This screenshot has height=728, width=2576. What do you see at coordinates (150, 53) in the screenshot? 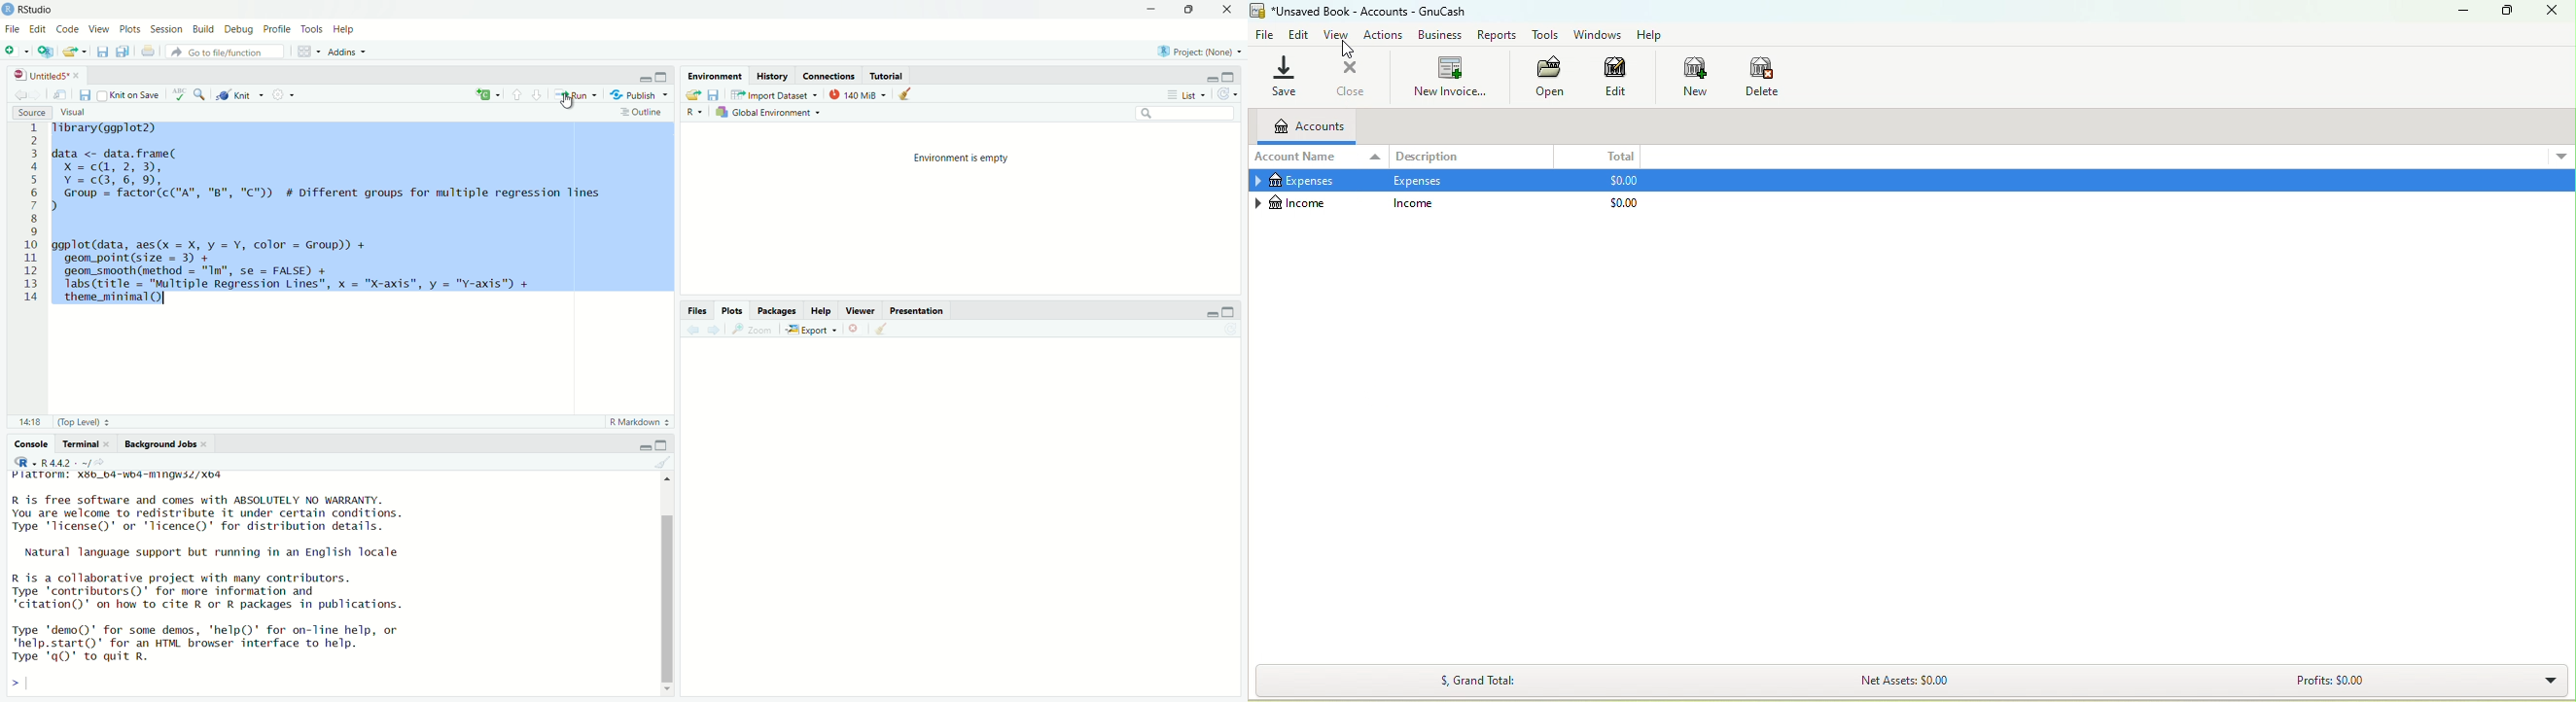
I see `print` at bounding box center [150, 53].